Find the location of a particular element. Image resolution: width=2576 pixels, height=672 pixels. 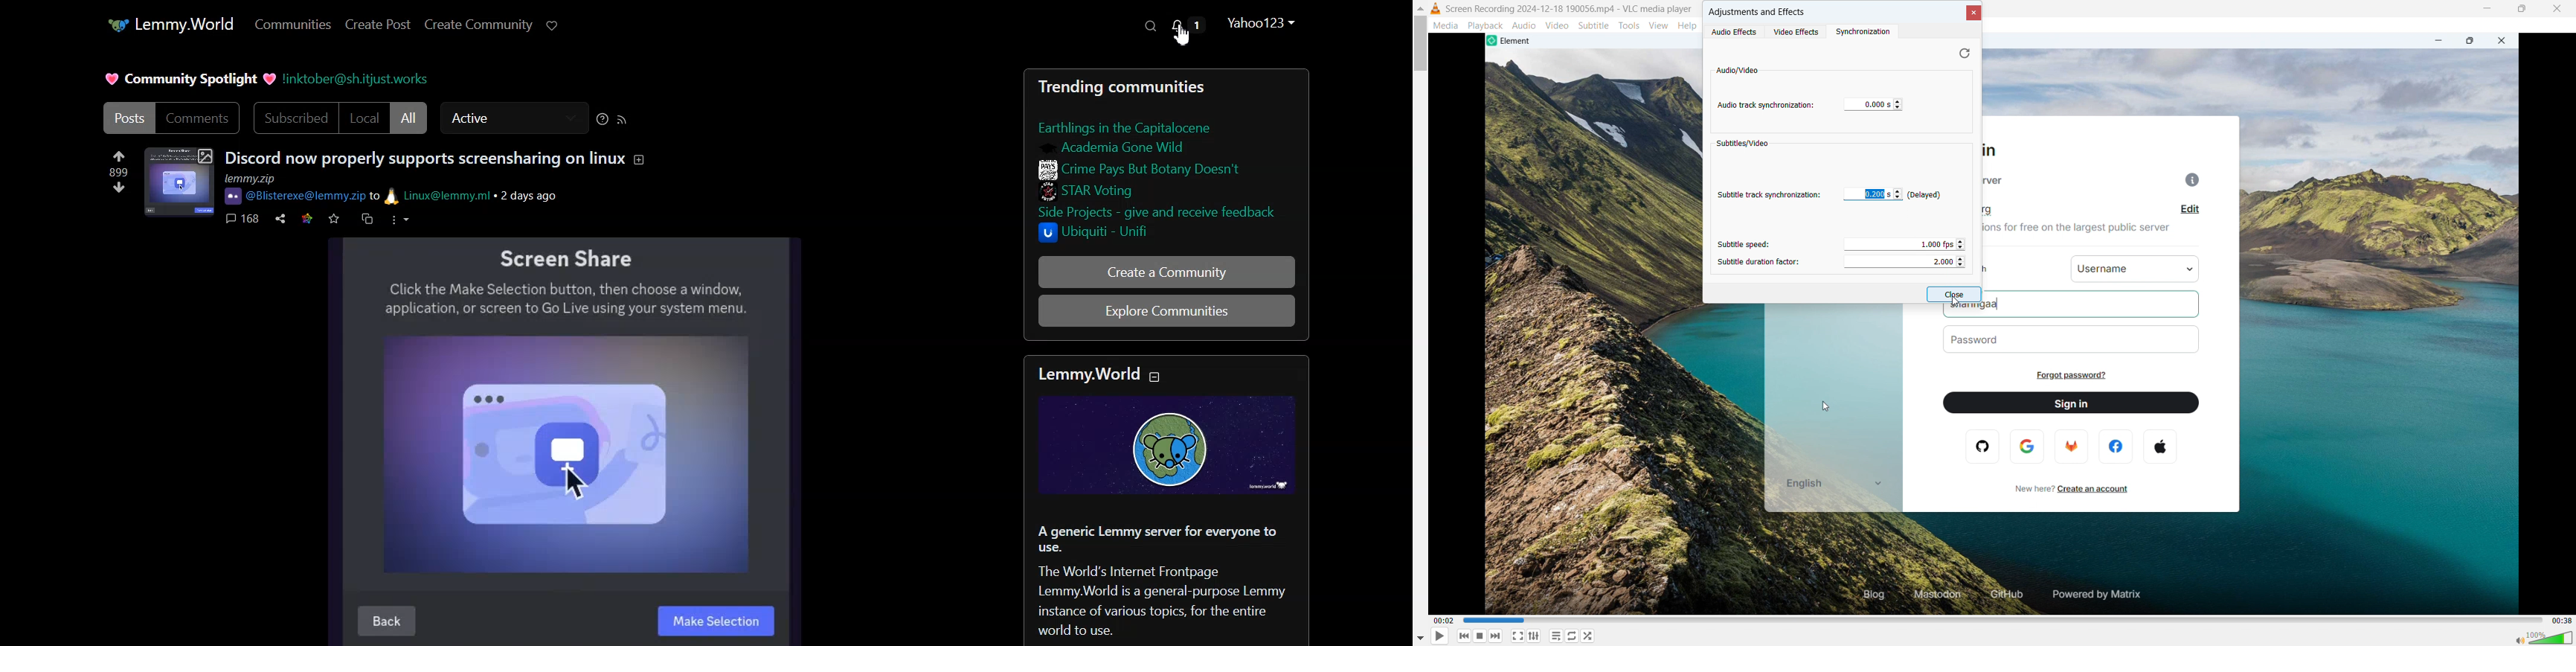

backward or previous media is located at coordinates (1463, 636).